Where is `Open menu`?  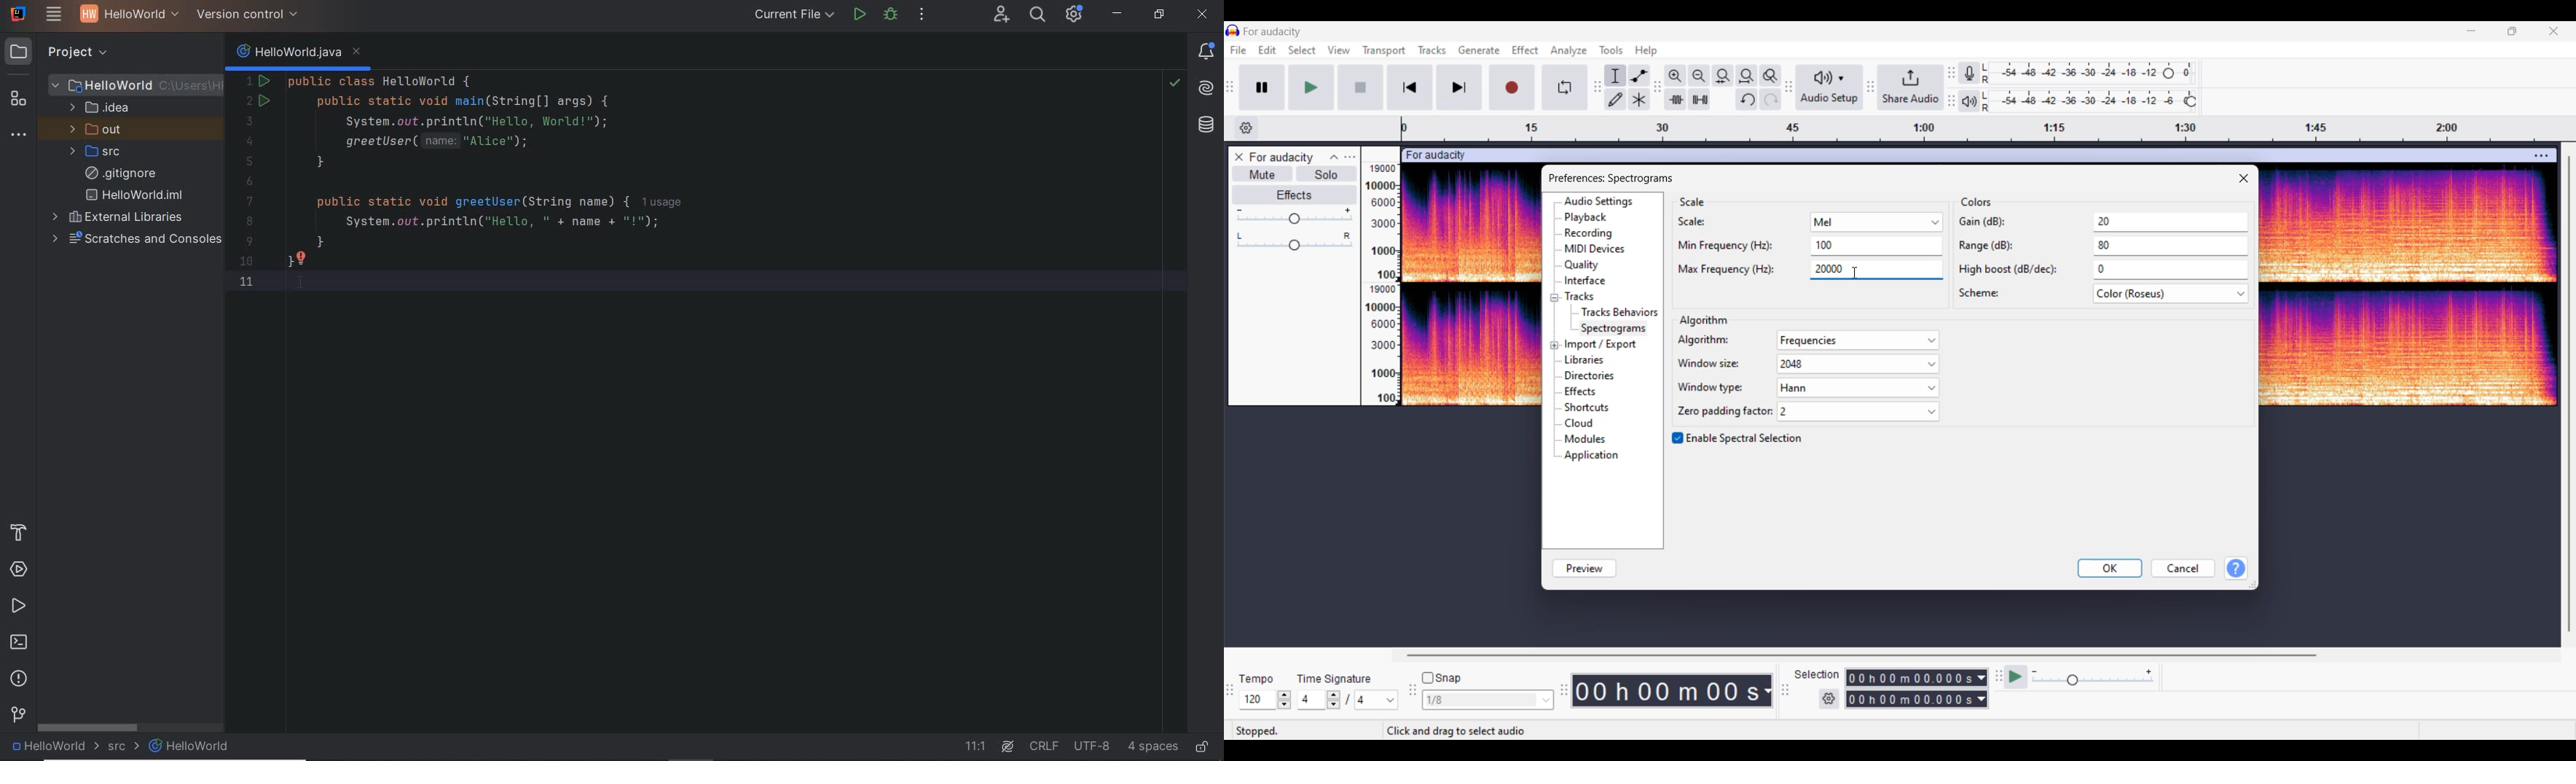
Open menu is located at coordinates (1350, 157).